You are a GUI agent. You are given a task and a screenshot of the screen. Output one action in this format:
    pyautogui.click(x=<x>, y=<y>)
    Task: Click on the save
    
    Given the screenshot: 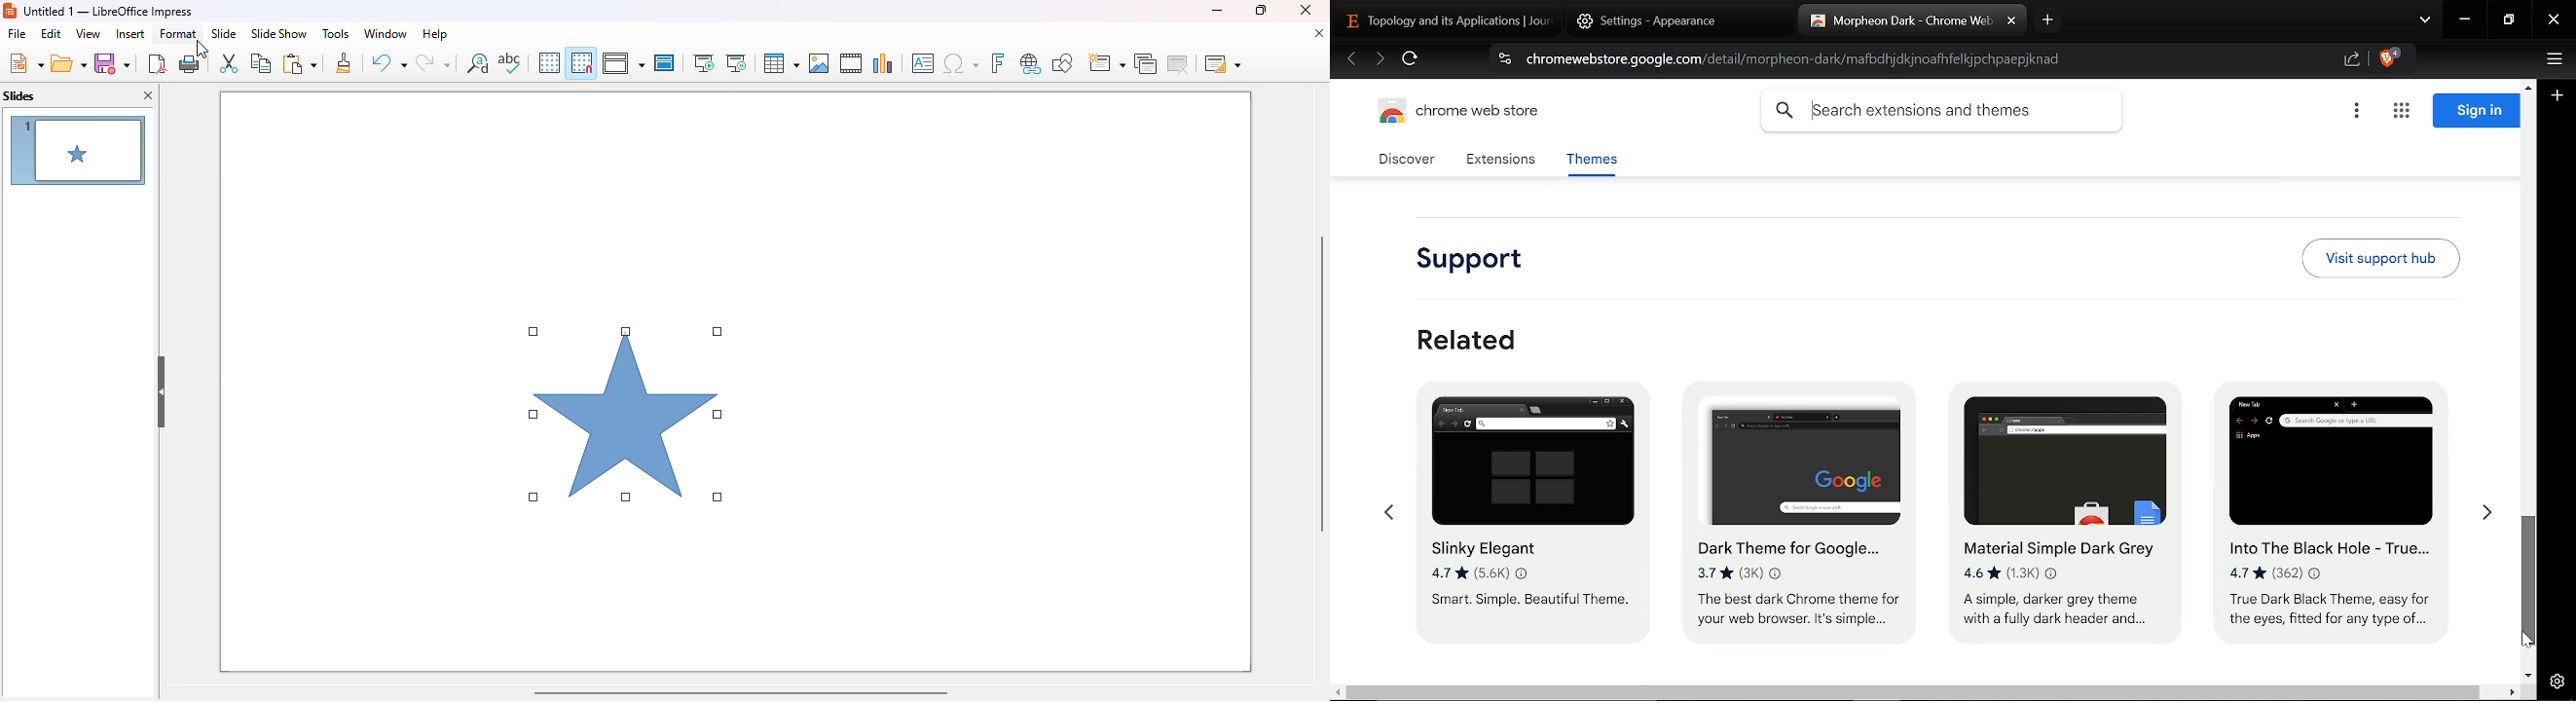 What is the action you would take?
    pyautogui.click(x=112, y=63)
    